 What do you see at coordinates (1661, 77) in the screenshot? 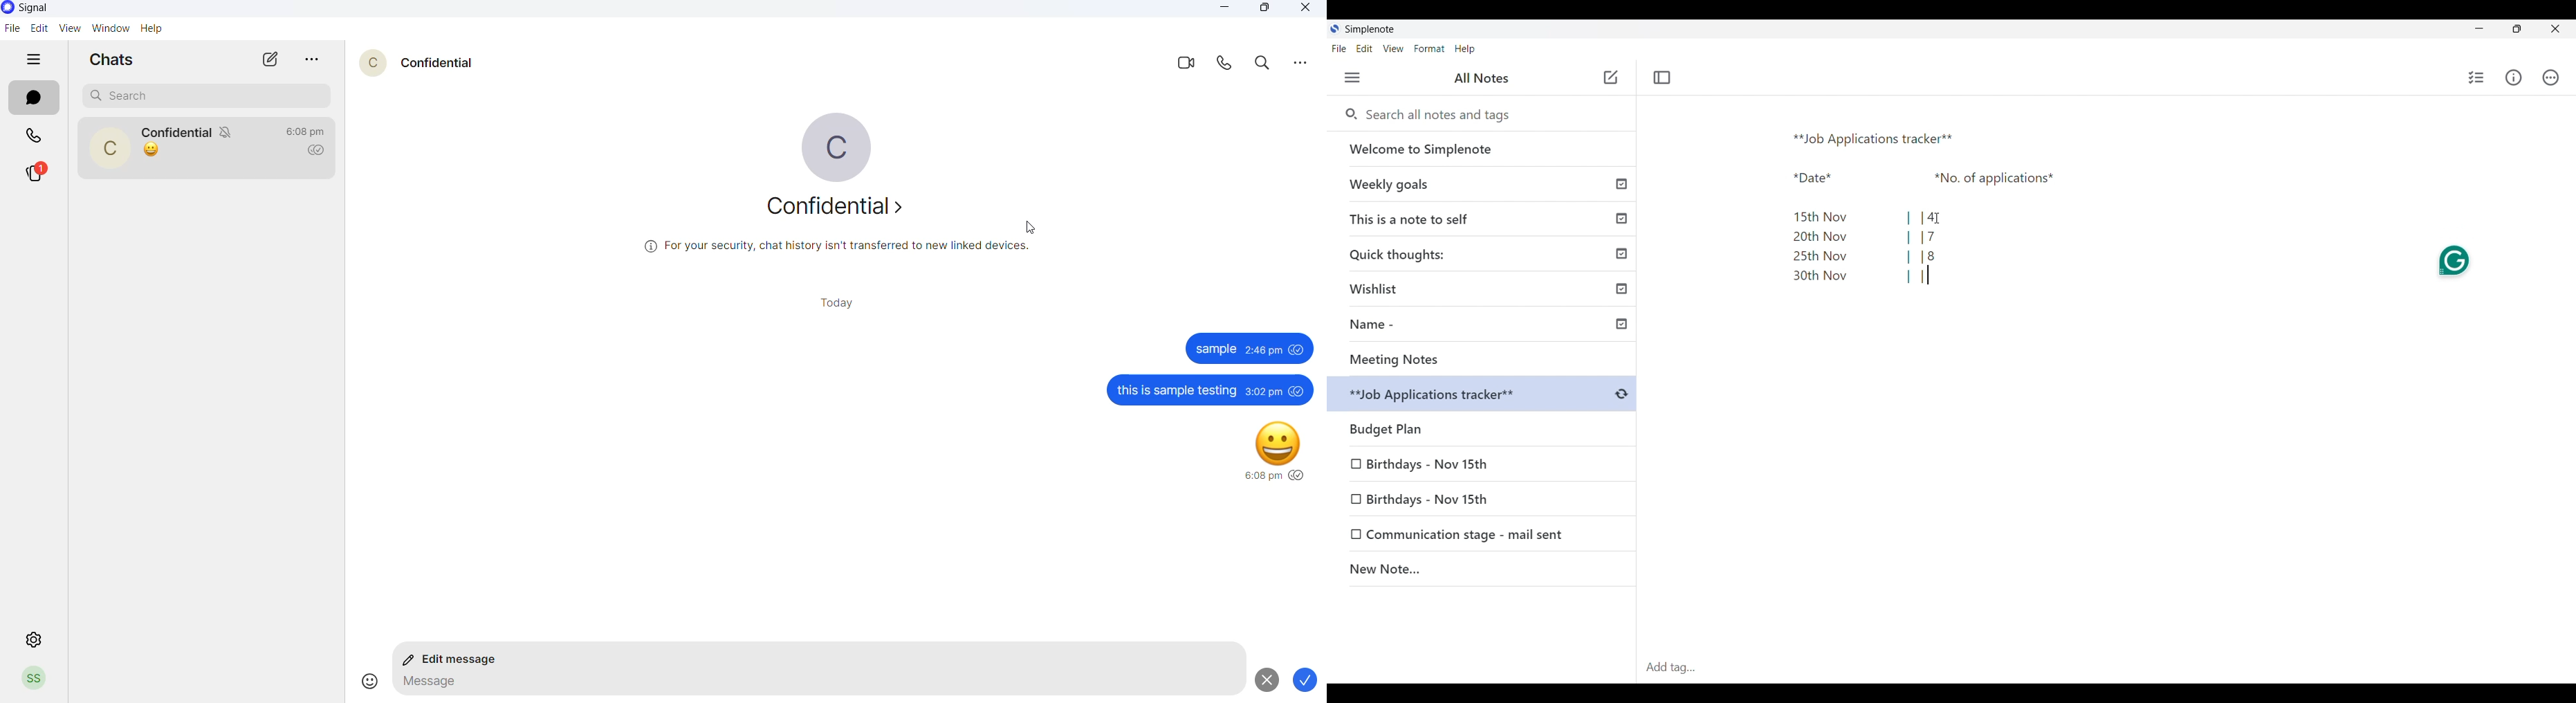
I see `Toggle focus mode` at bounding box center [1661, 77].